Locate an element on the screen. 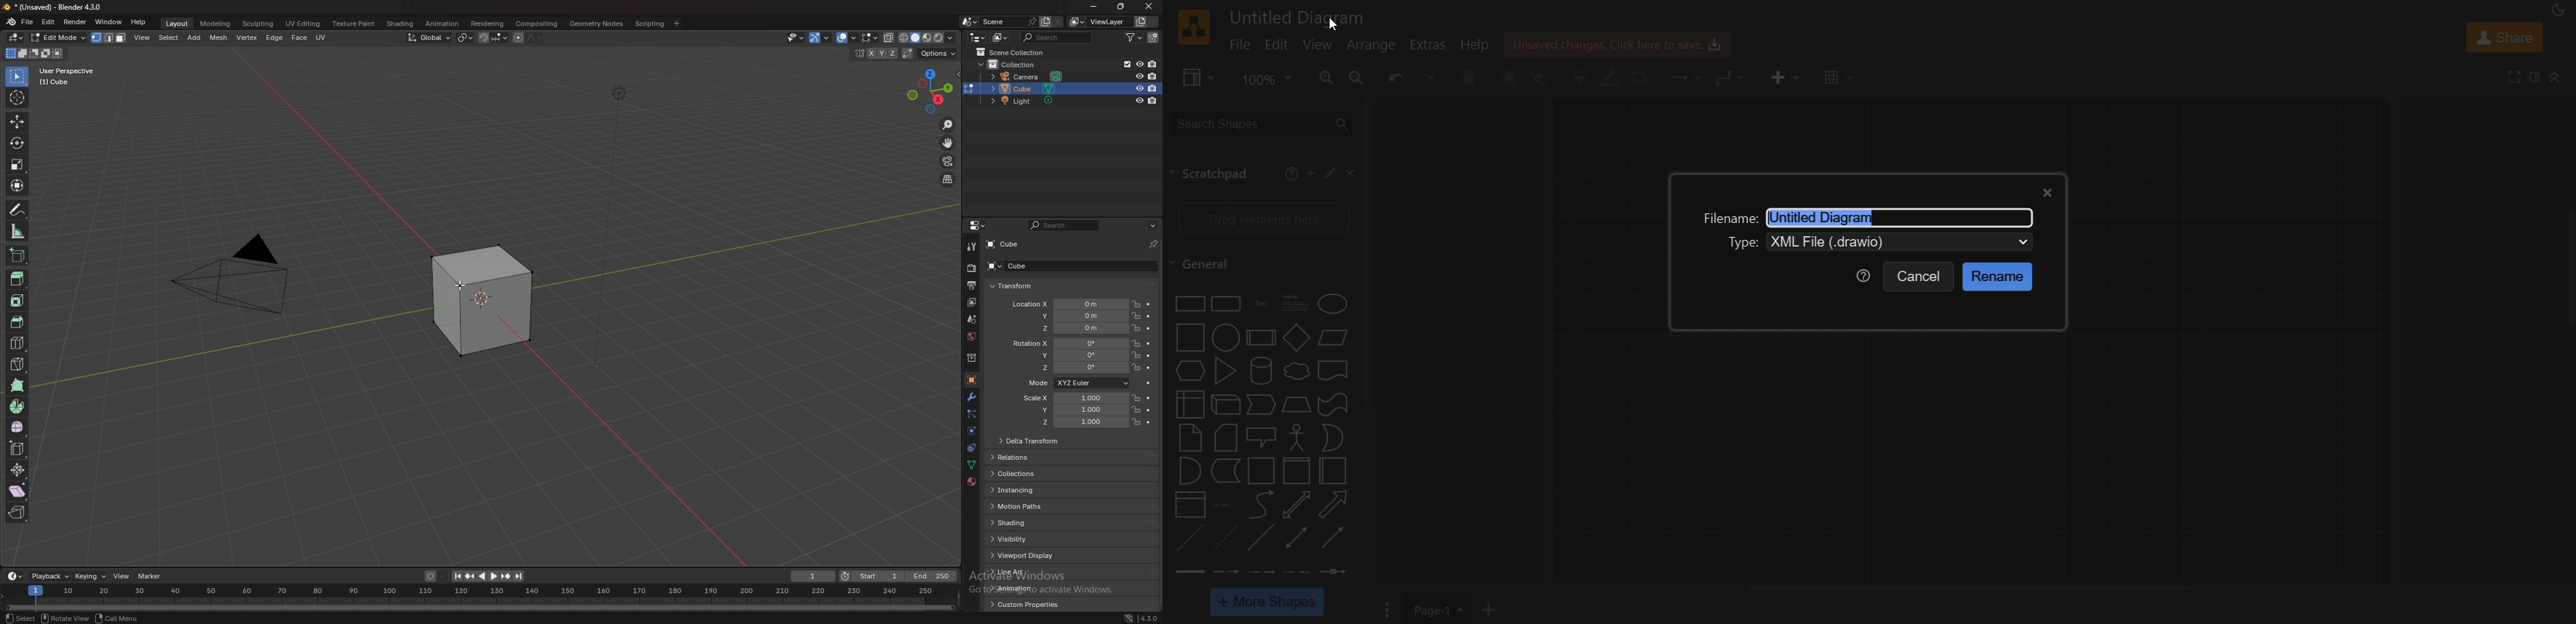 This screenshot has height=644, width=2576. zoom is located at coordinates (949, 125).